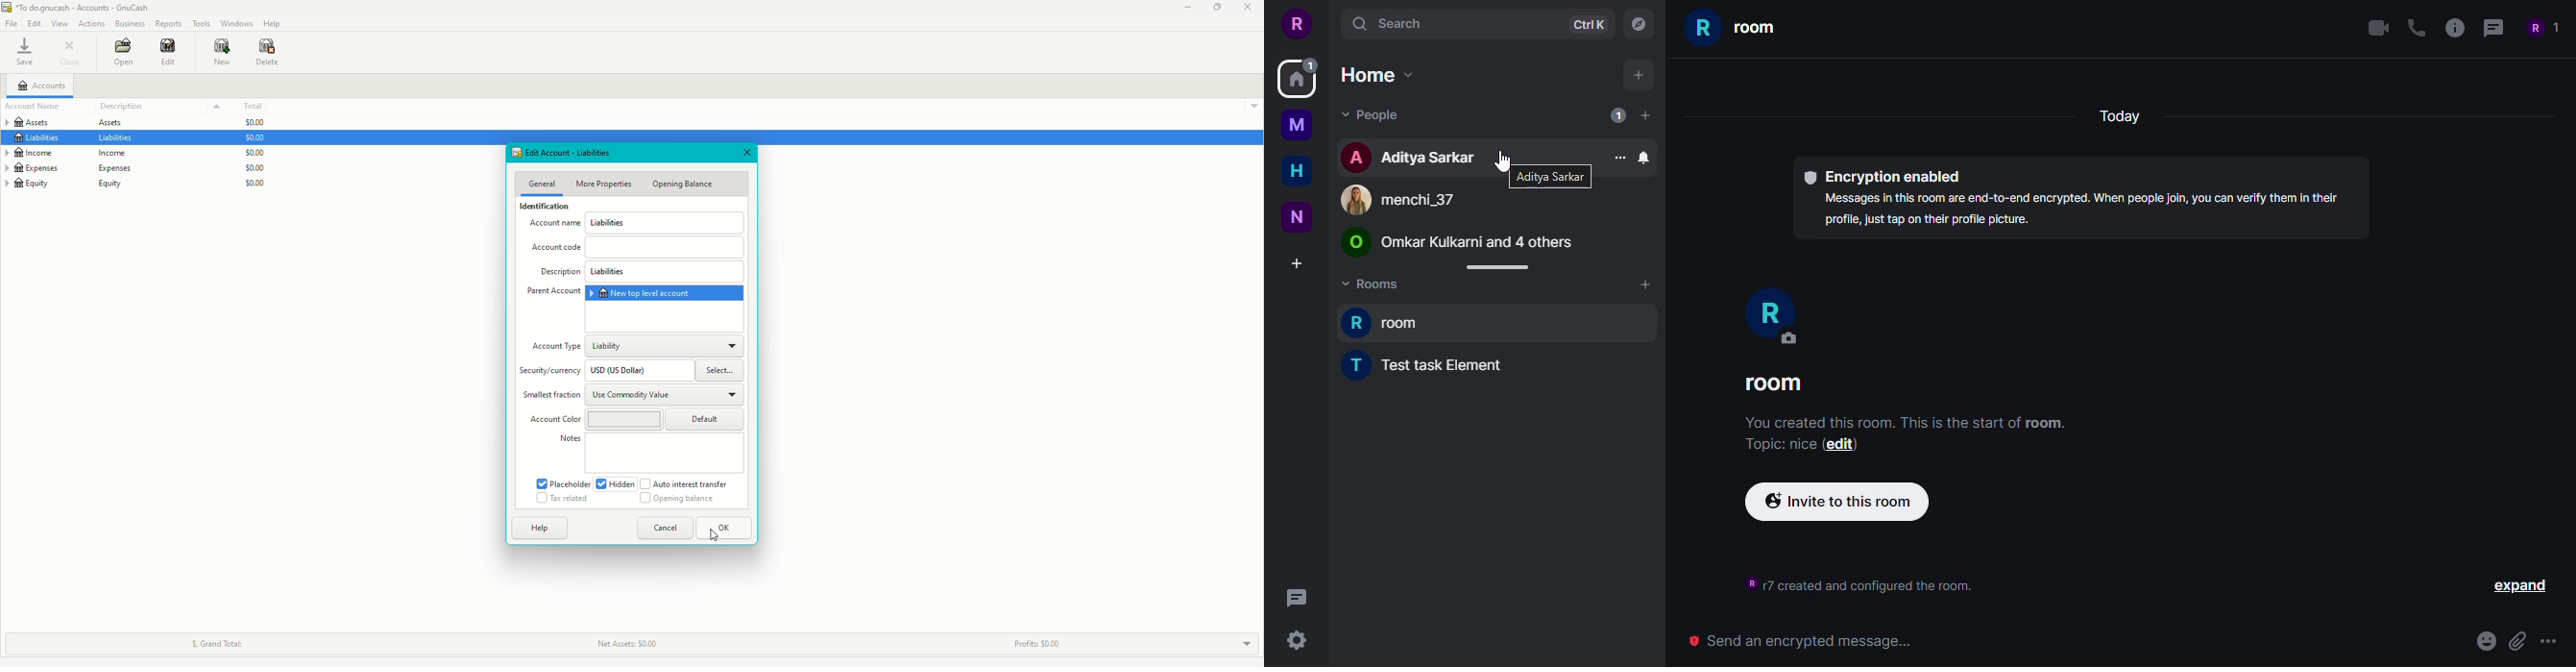  Describe the element at coordinates (1458, 243) in the screenshot. I see `omkar kulkarni and 4 others` at that location.